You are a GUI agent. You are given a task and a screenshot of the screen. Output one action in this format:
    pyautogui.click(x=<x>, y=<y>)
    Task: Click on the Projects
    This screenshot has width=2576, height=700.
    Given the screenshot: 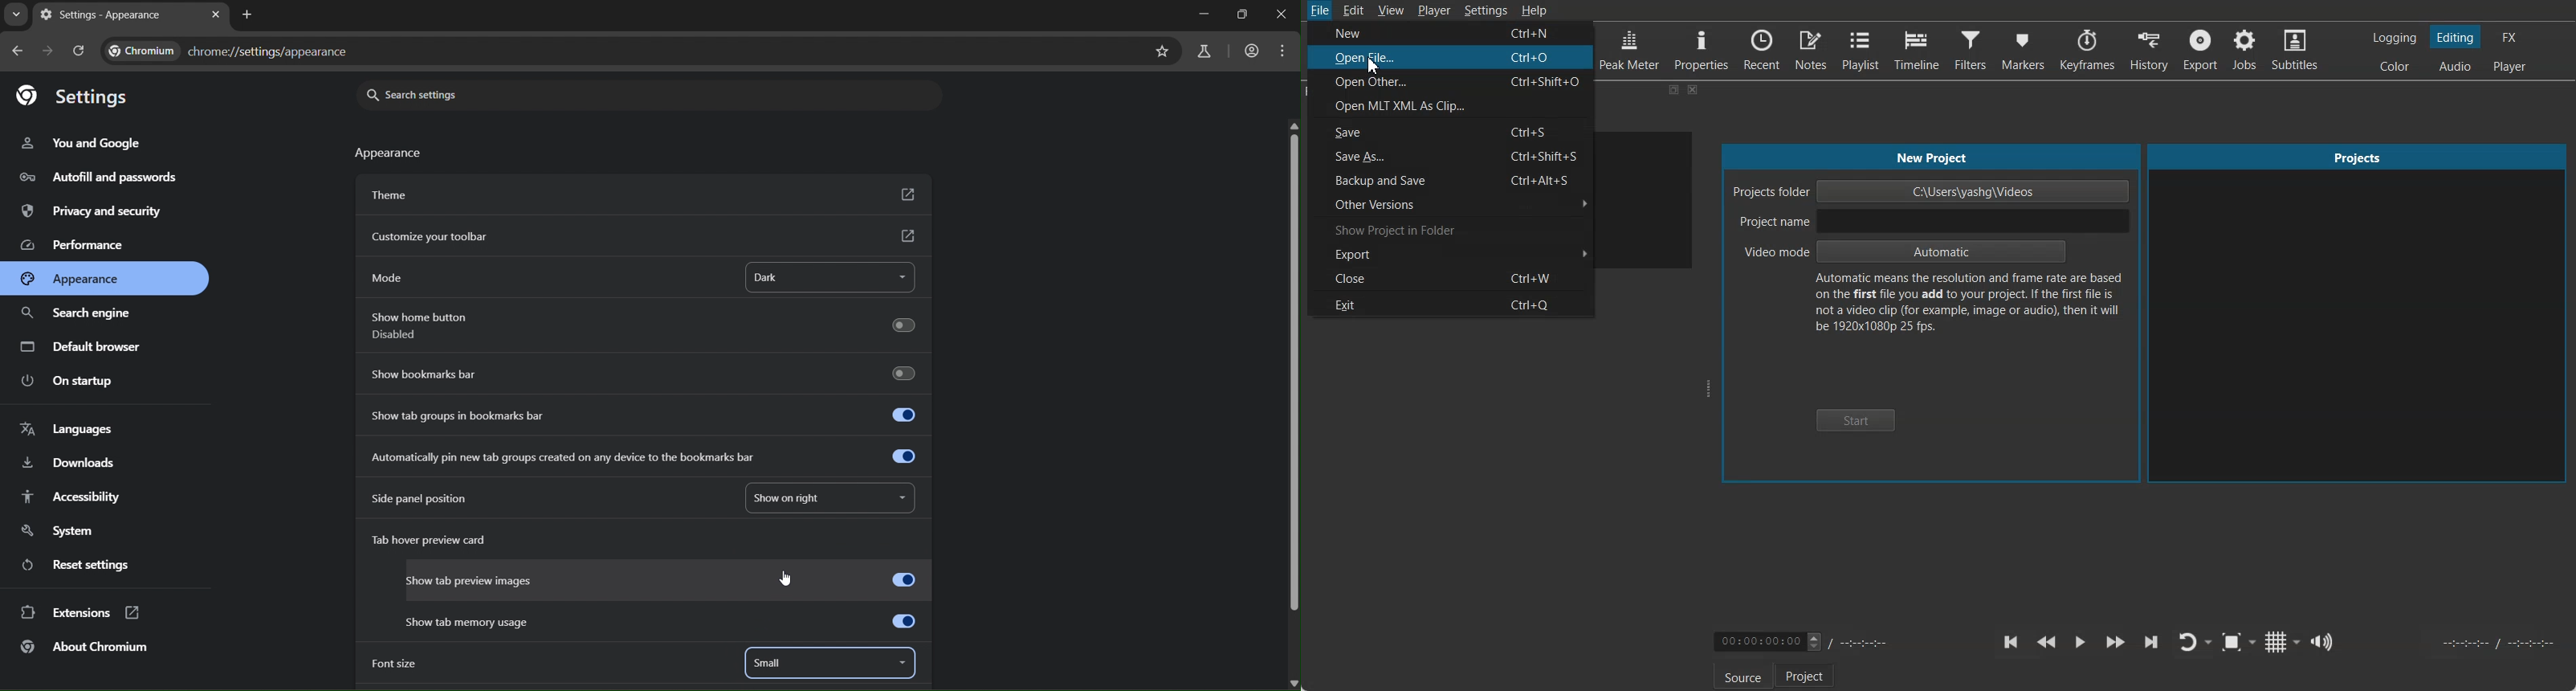 What is the action you would take?
    pyautogui.click(x=2357, y=312)
    